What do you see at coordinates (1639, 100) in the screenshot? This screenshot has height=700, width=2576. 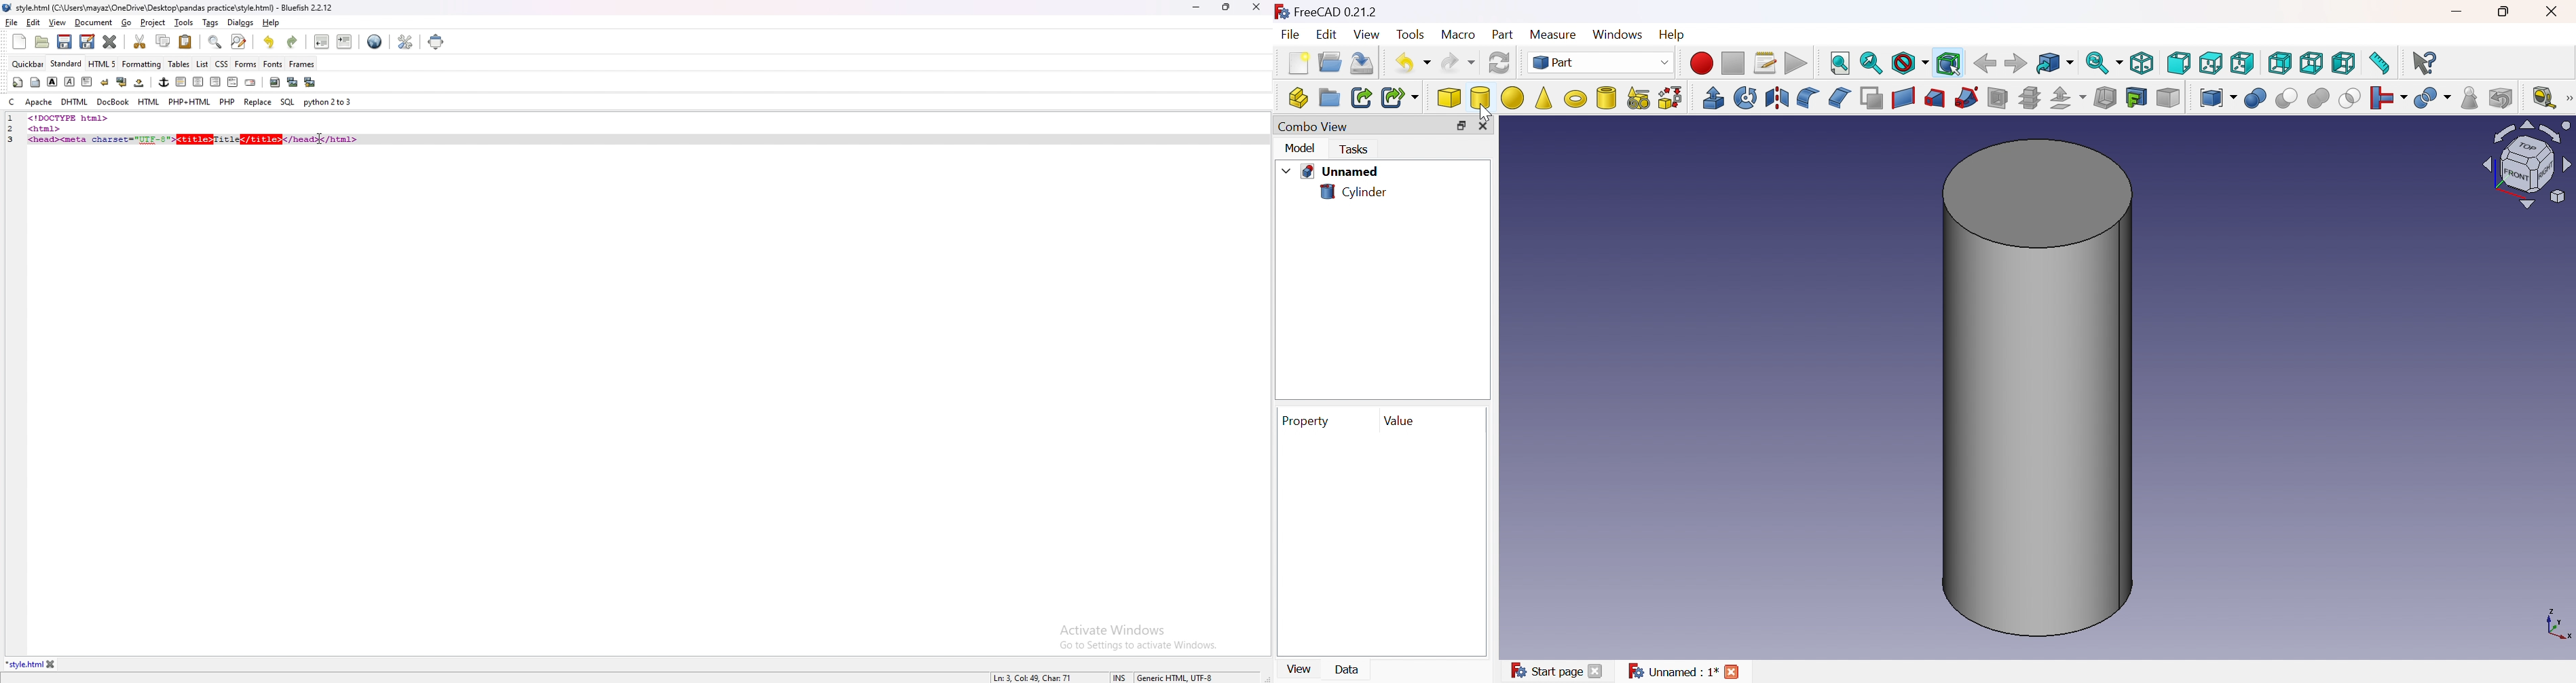 I see `Create primitives...` at bounding box center [1639, 100].